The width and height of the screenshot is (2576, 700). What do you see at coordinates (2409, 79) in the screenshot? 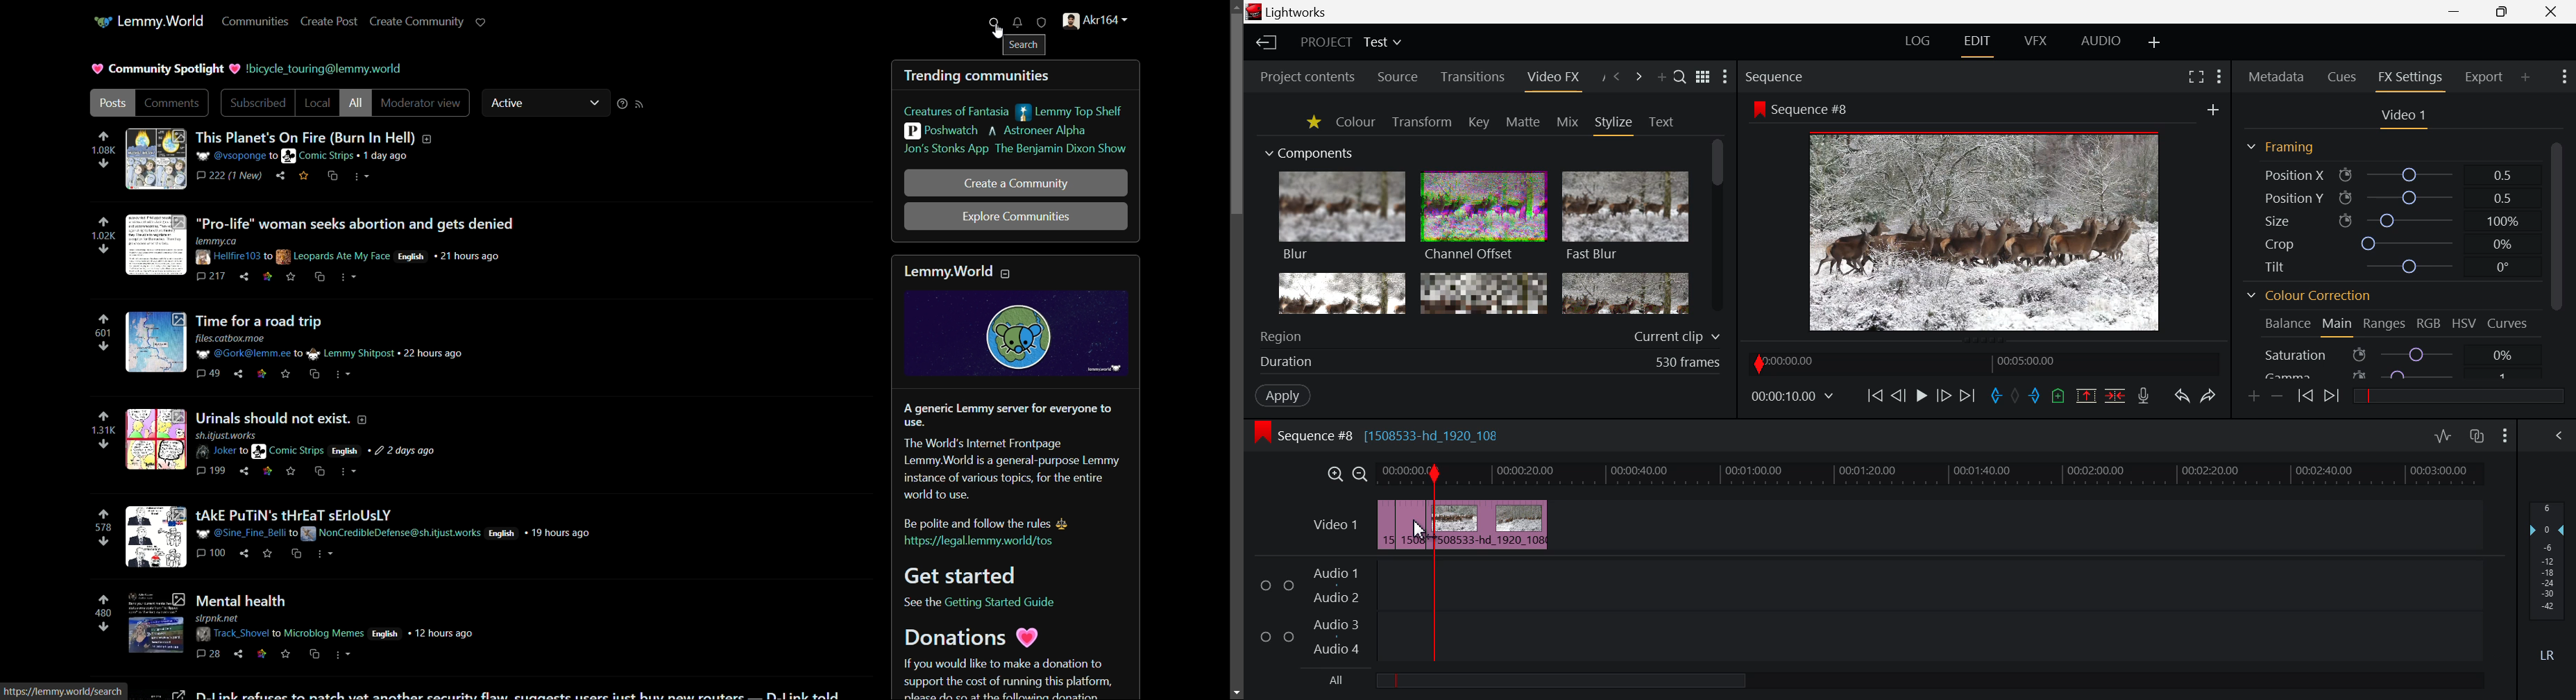
I see `FX Settings` at bounding box center [2409, 79].